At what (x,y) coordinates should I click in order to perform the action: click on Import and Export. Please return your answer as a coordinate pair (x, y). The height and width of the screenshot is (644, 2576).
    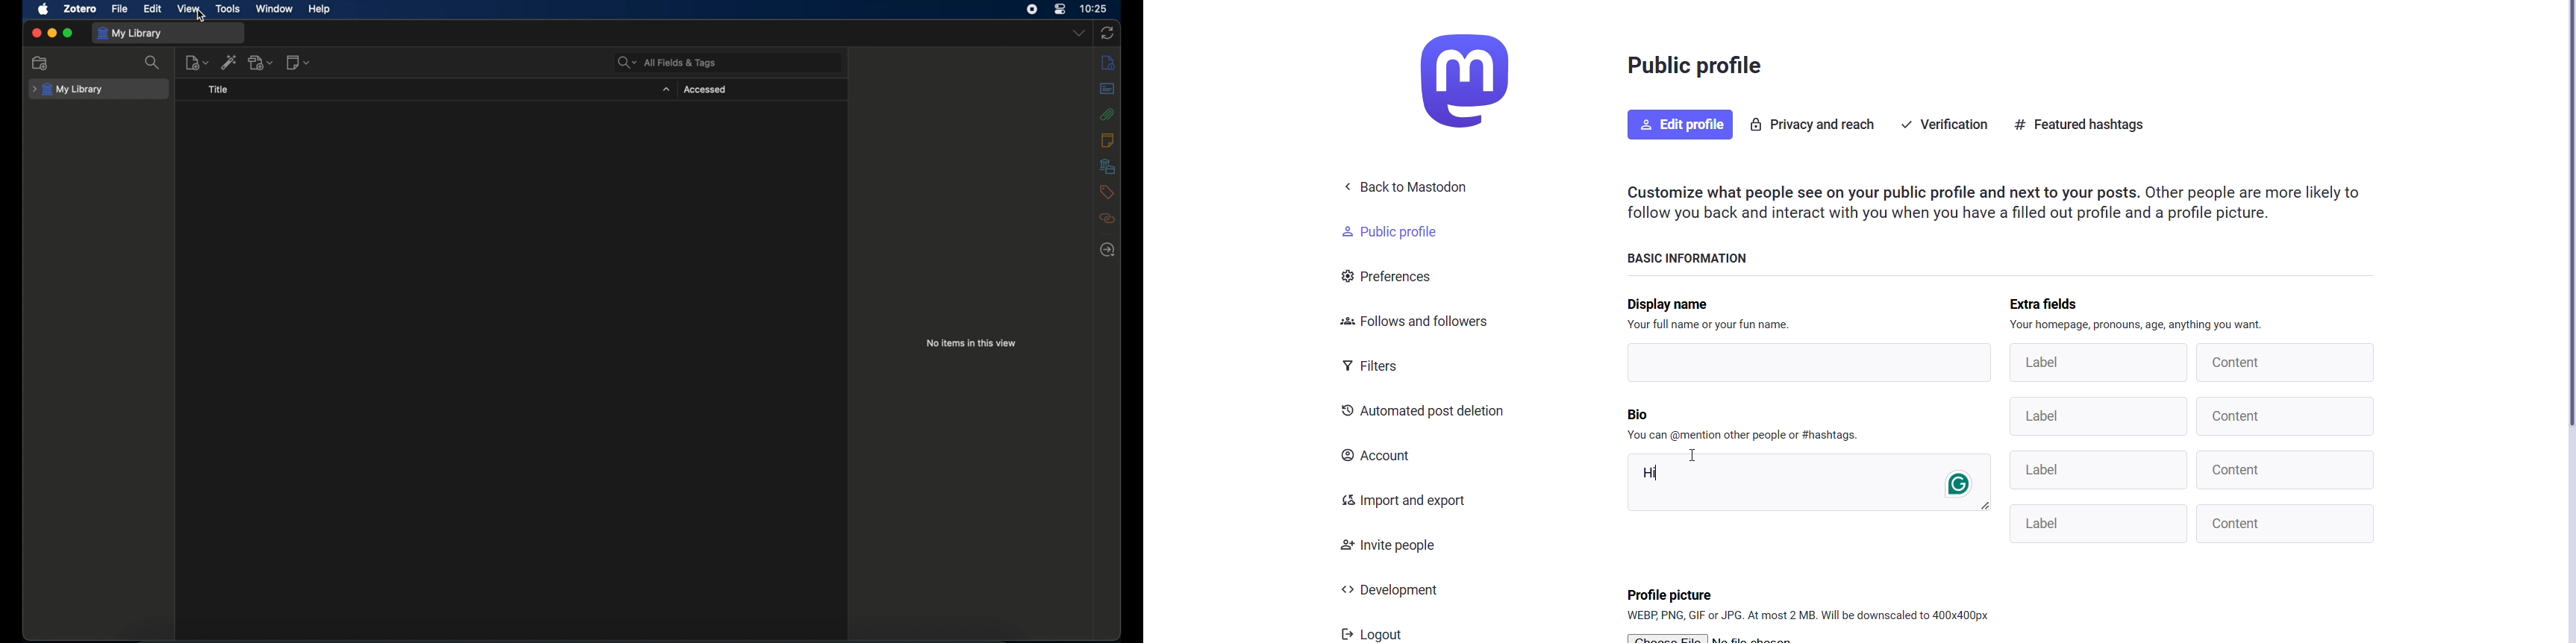
    Looking at the image, I should click on (1407, 501).